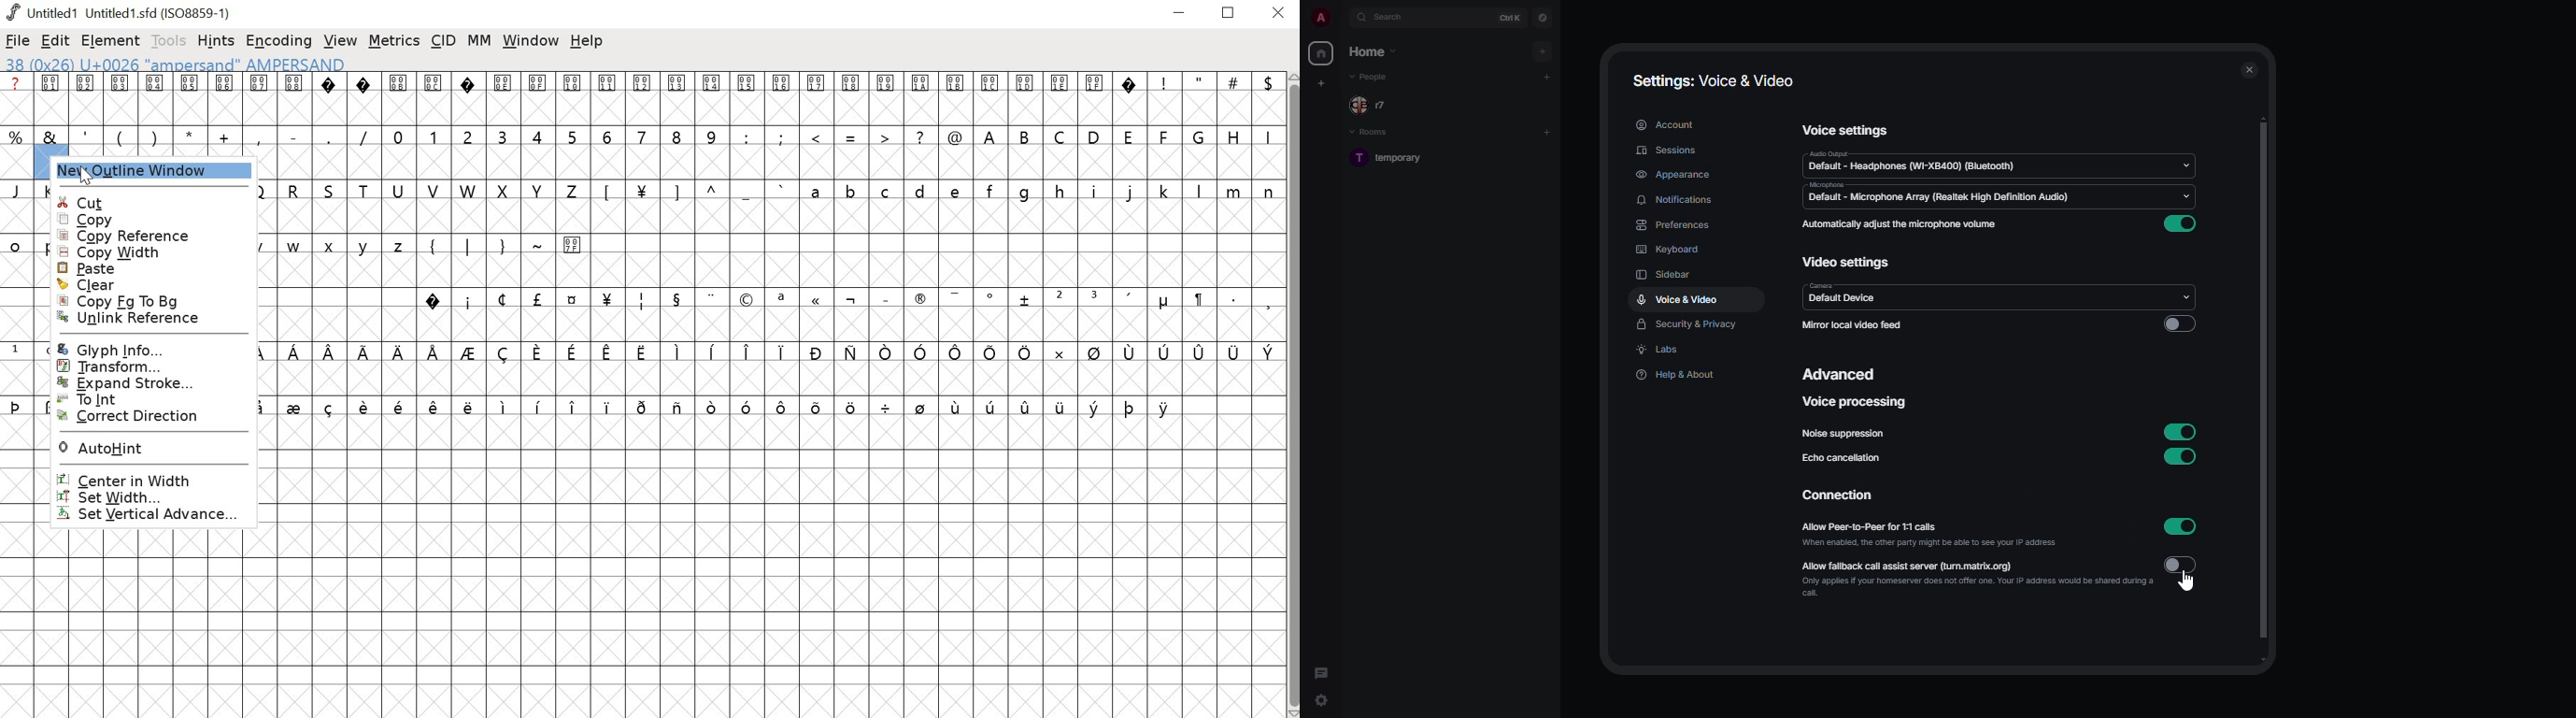 The height and width of the screenshot is (728, 2576). What do you see at coordinates (539, 136) in the screenshot?
I see `4` at bounding box center [539, 136].